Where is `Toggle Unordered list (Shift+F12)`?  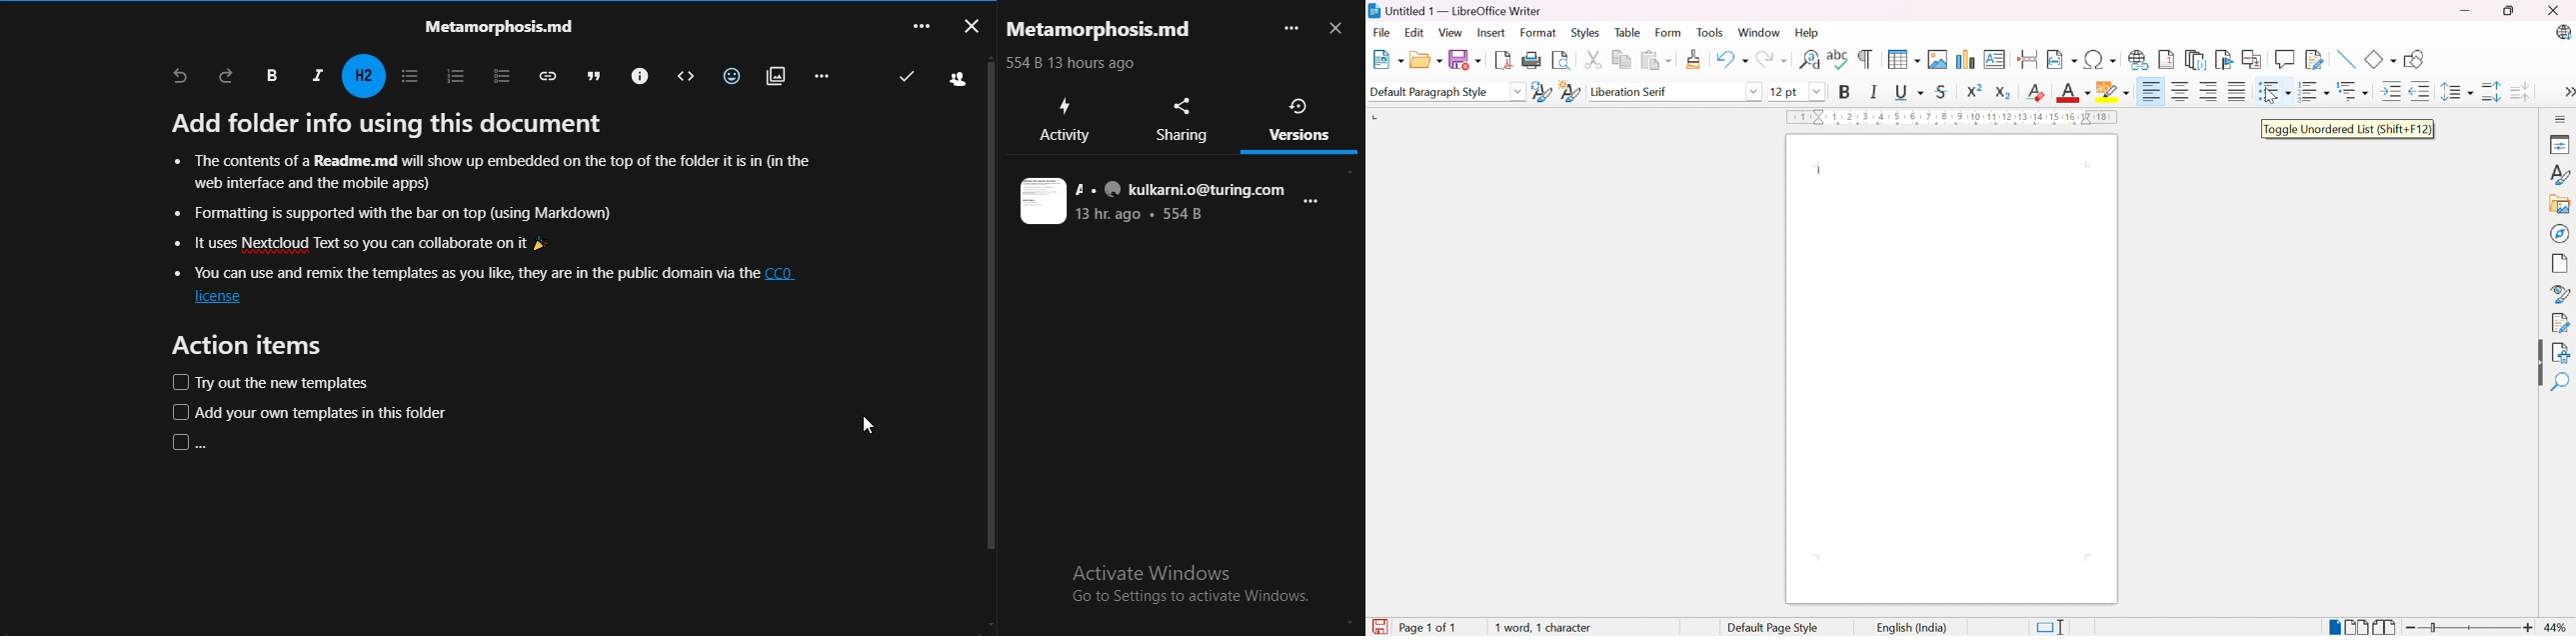 Toggle Unordered list (Shift+F12) is located at coordinates (2348, 131).